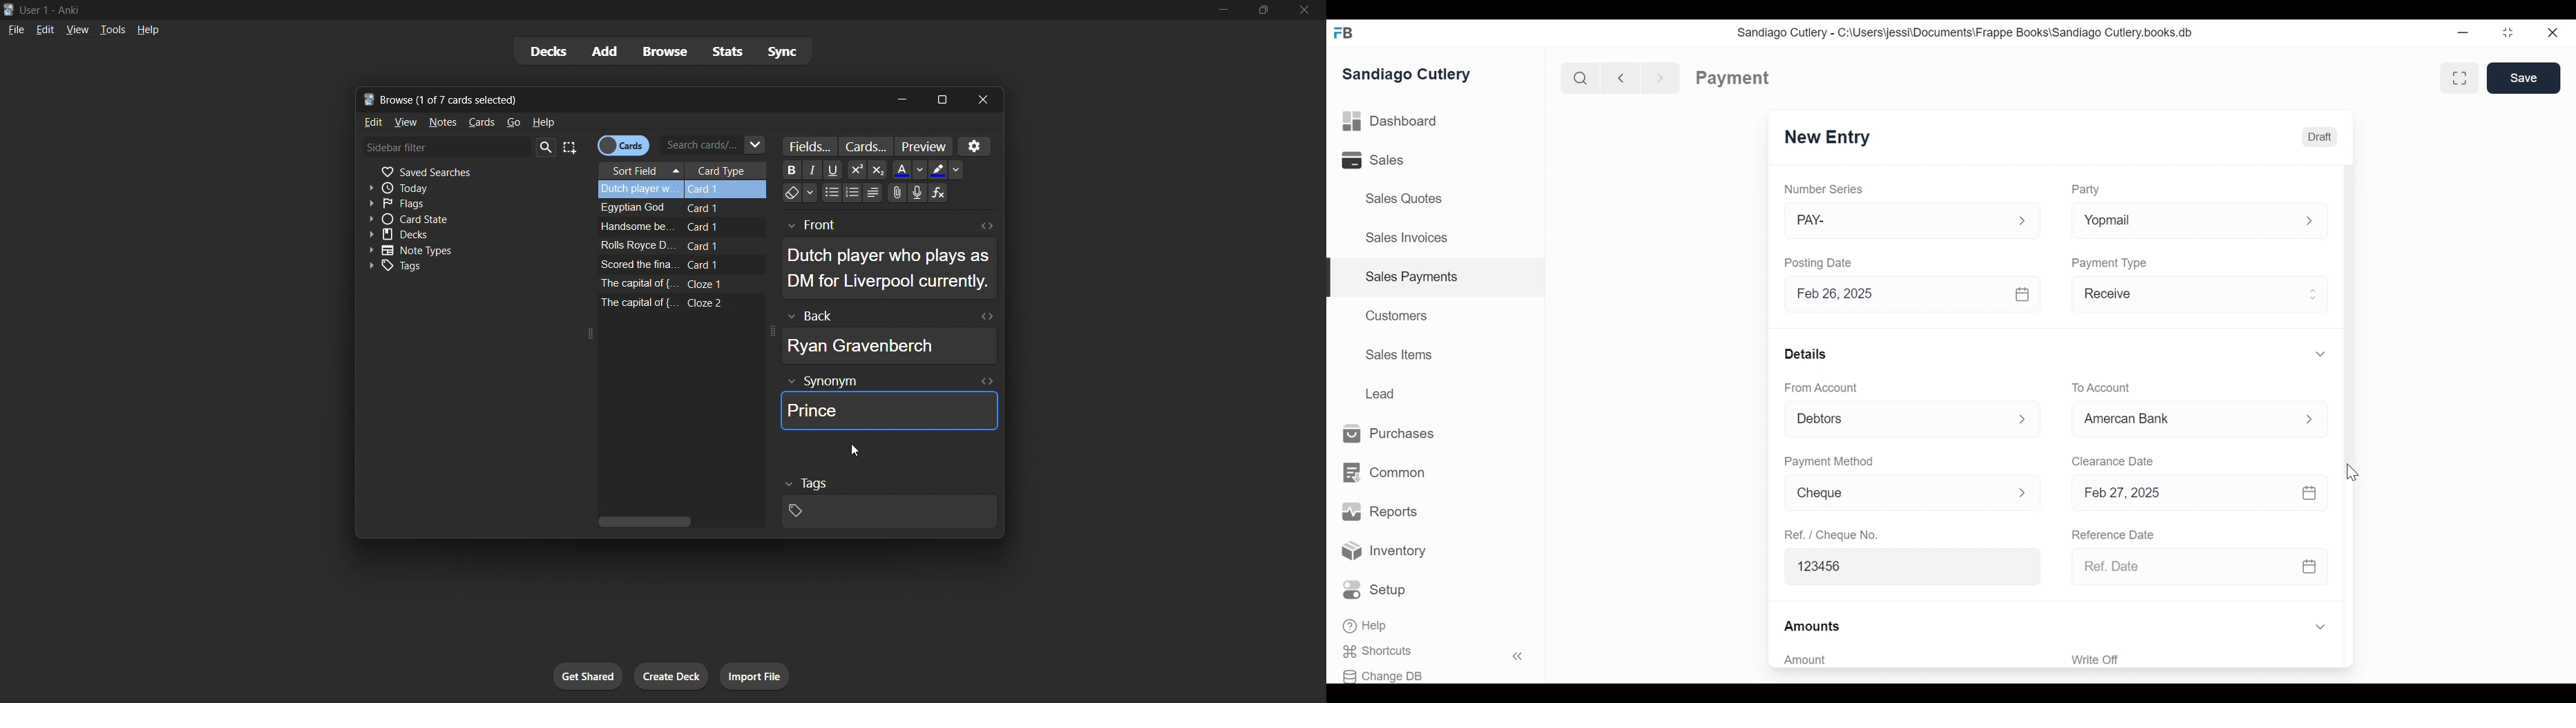 The width and height of the screenshot is (2576, 728). I want to click on 123456, so click(1907, 565).